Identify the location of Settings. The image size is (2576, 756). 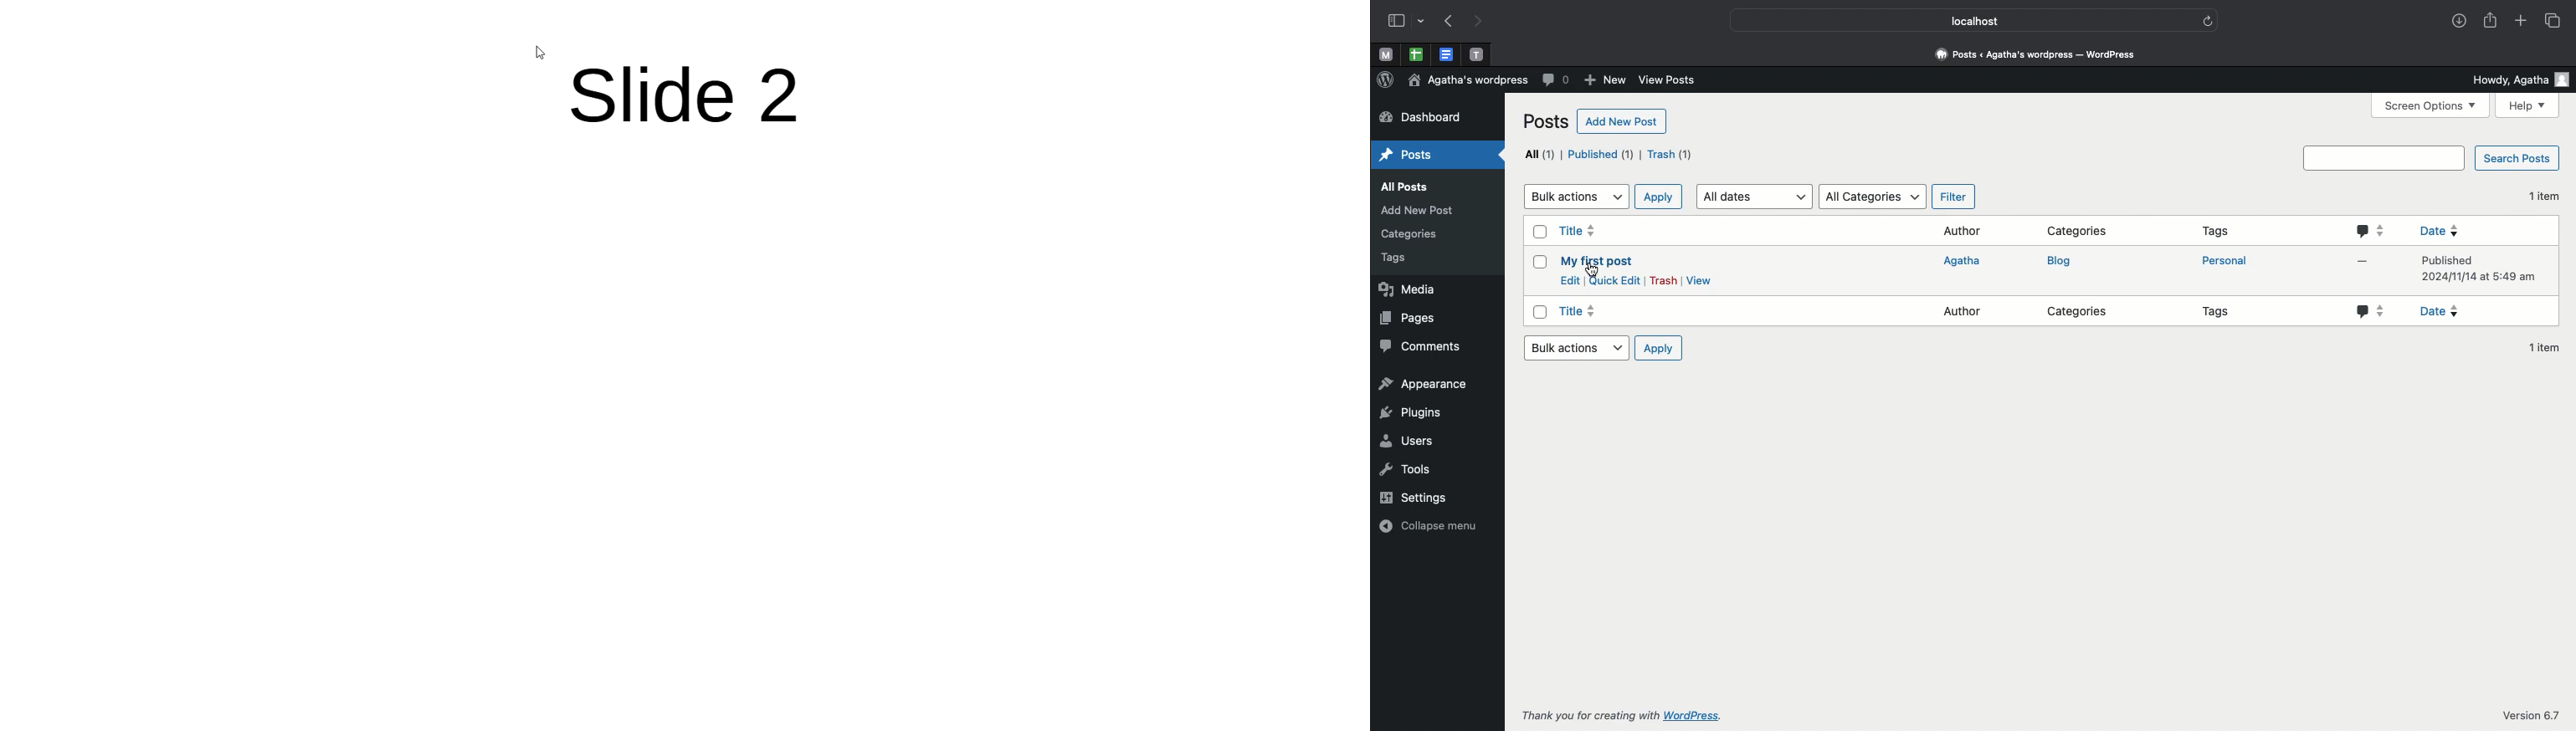
(1419, 498).